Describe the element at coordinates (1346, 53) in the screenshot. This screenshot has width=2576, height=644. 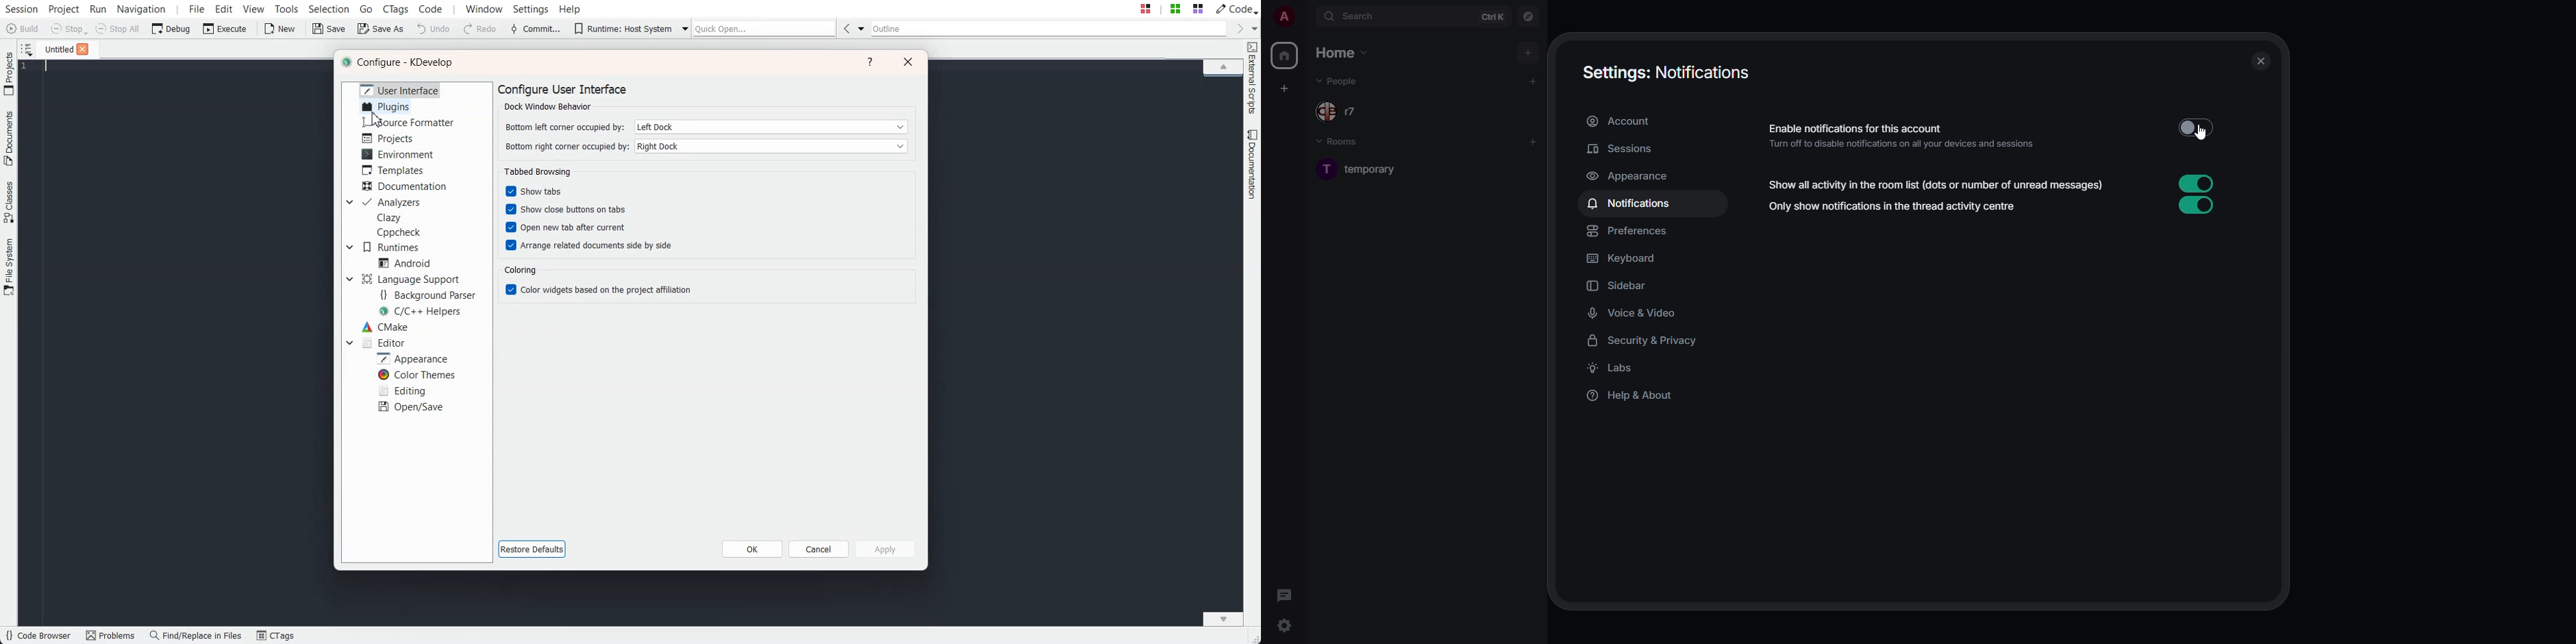
I see `home` at that location.